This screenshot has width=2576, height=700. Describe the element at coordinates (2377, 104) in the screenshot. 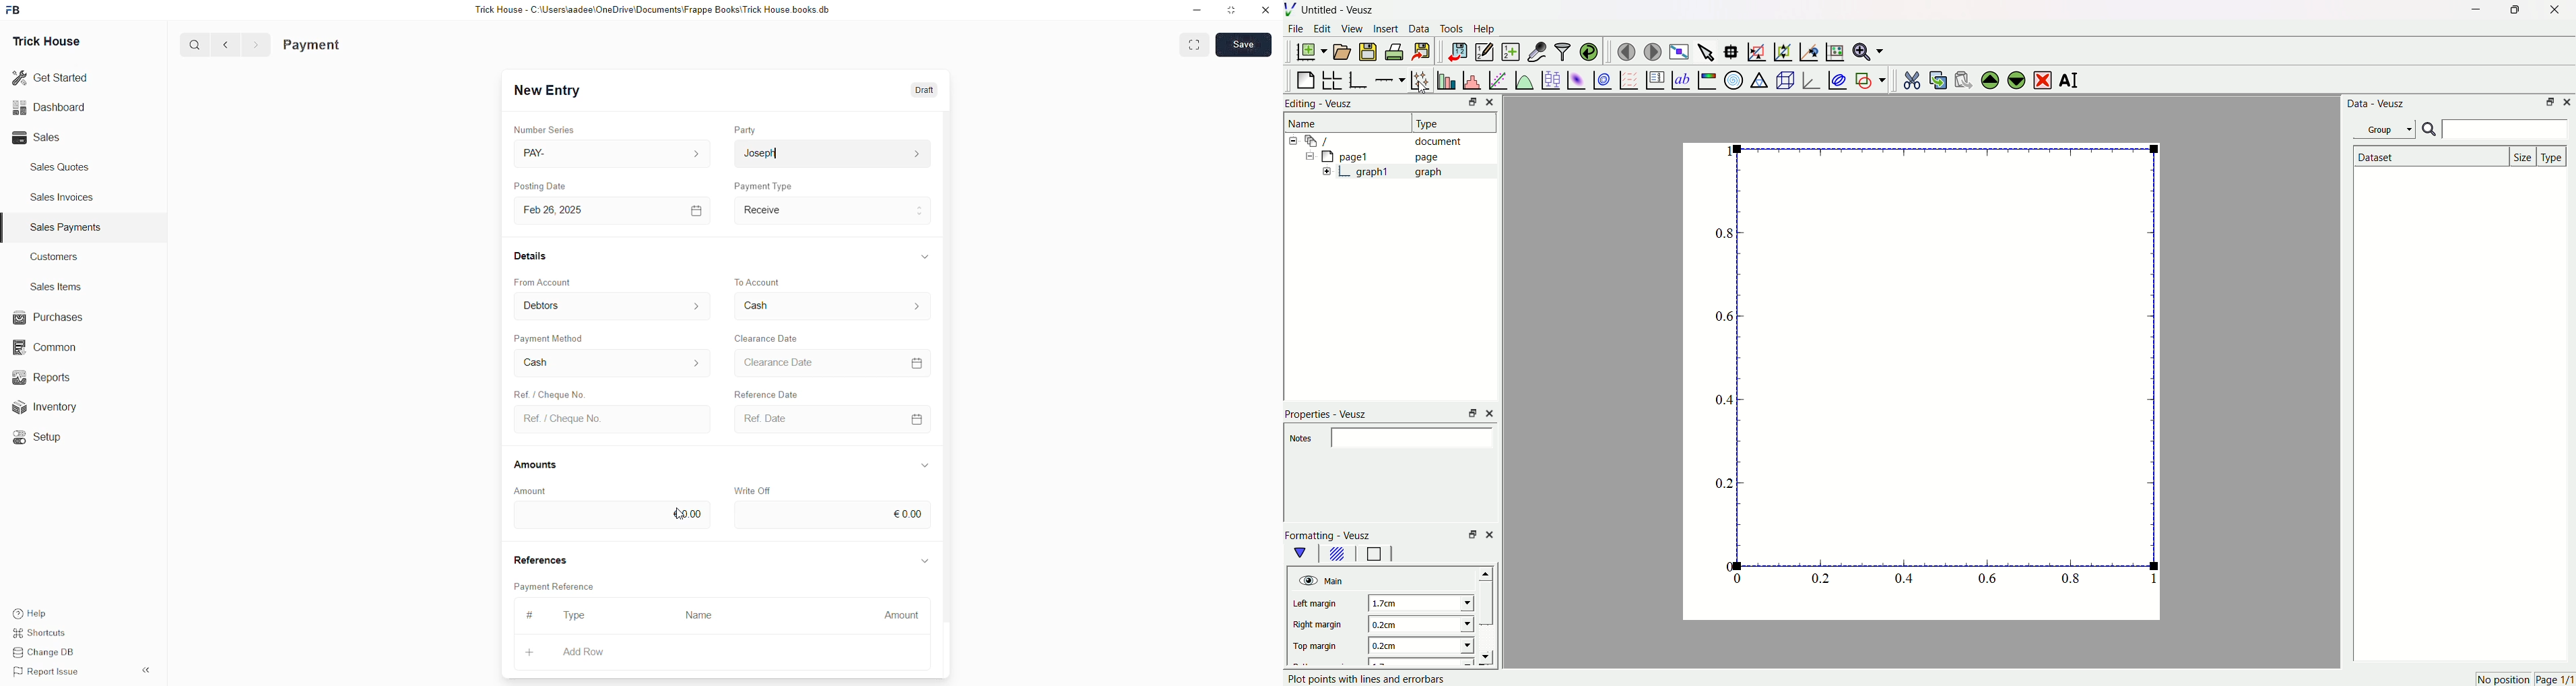

I see `Data - Veusz` at that location.